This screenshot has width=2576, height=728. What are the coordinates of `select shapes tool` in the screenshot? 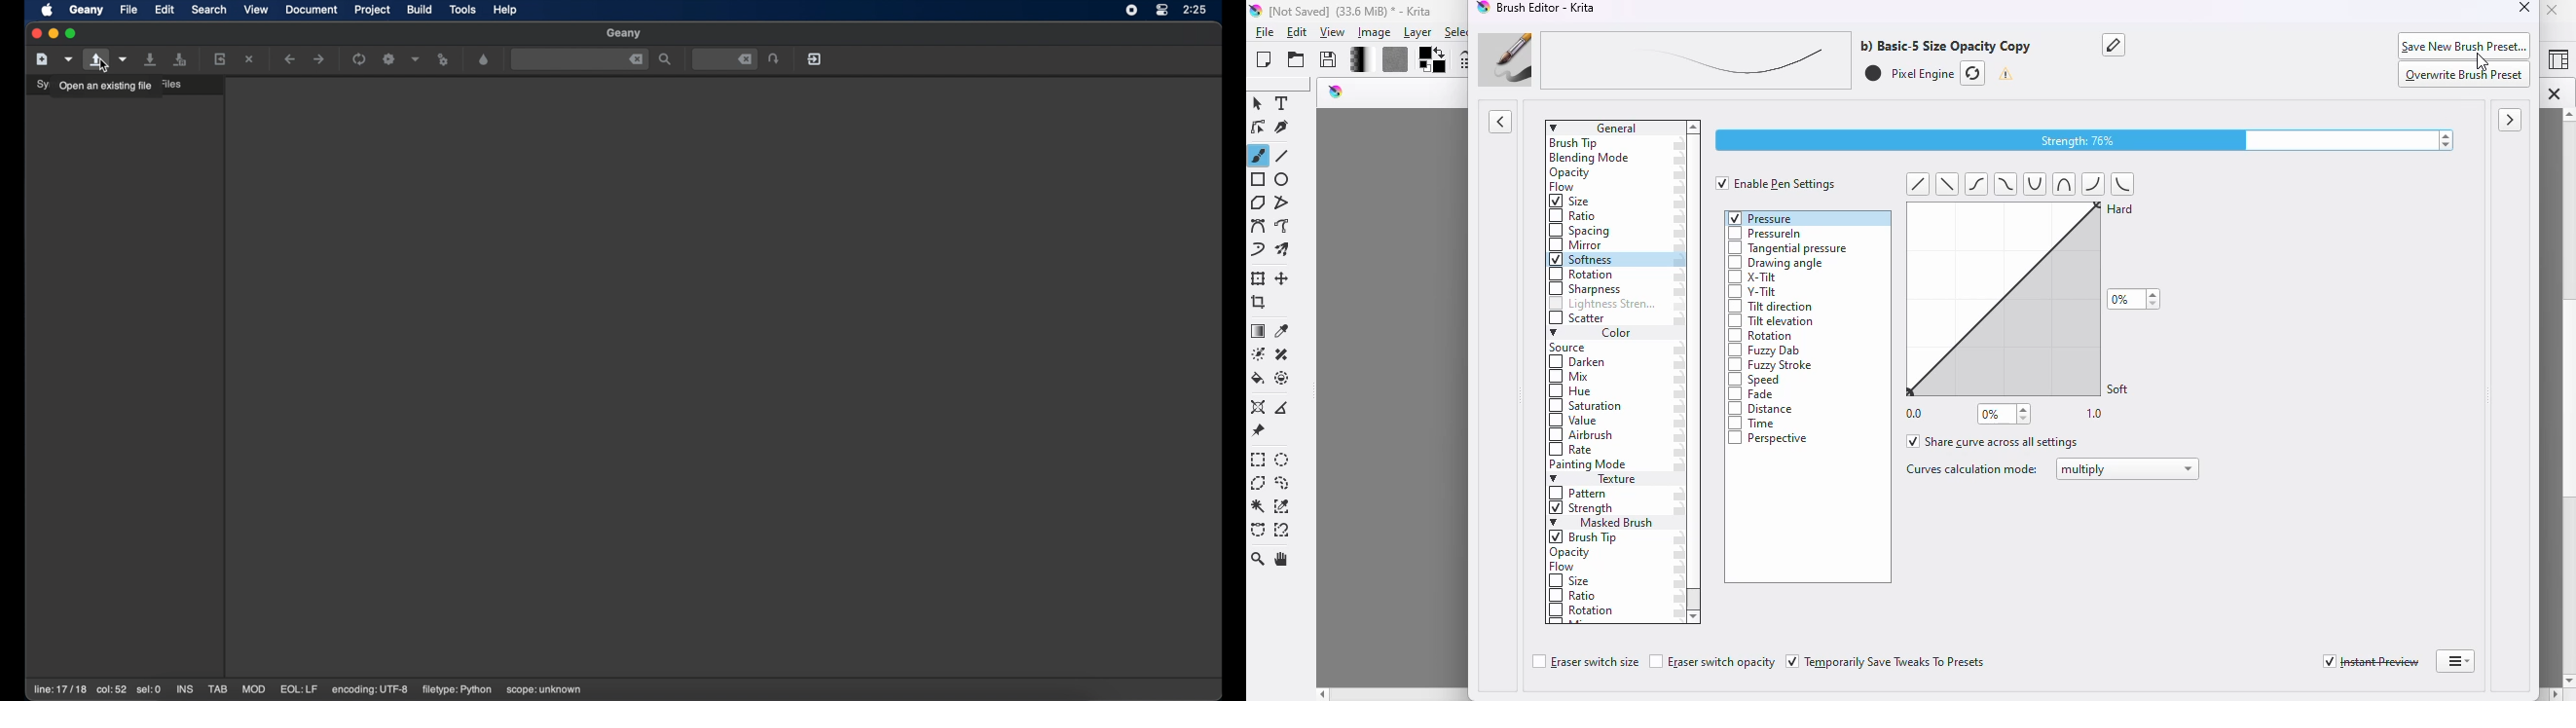 It's located at (1258, 103).